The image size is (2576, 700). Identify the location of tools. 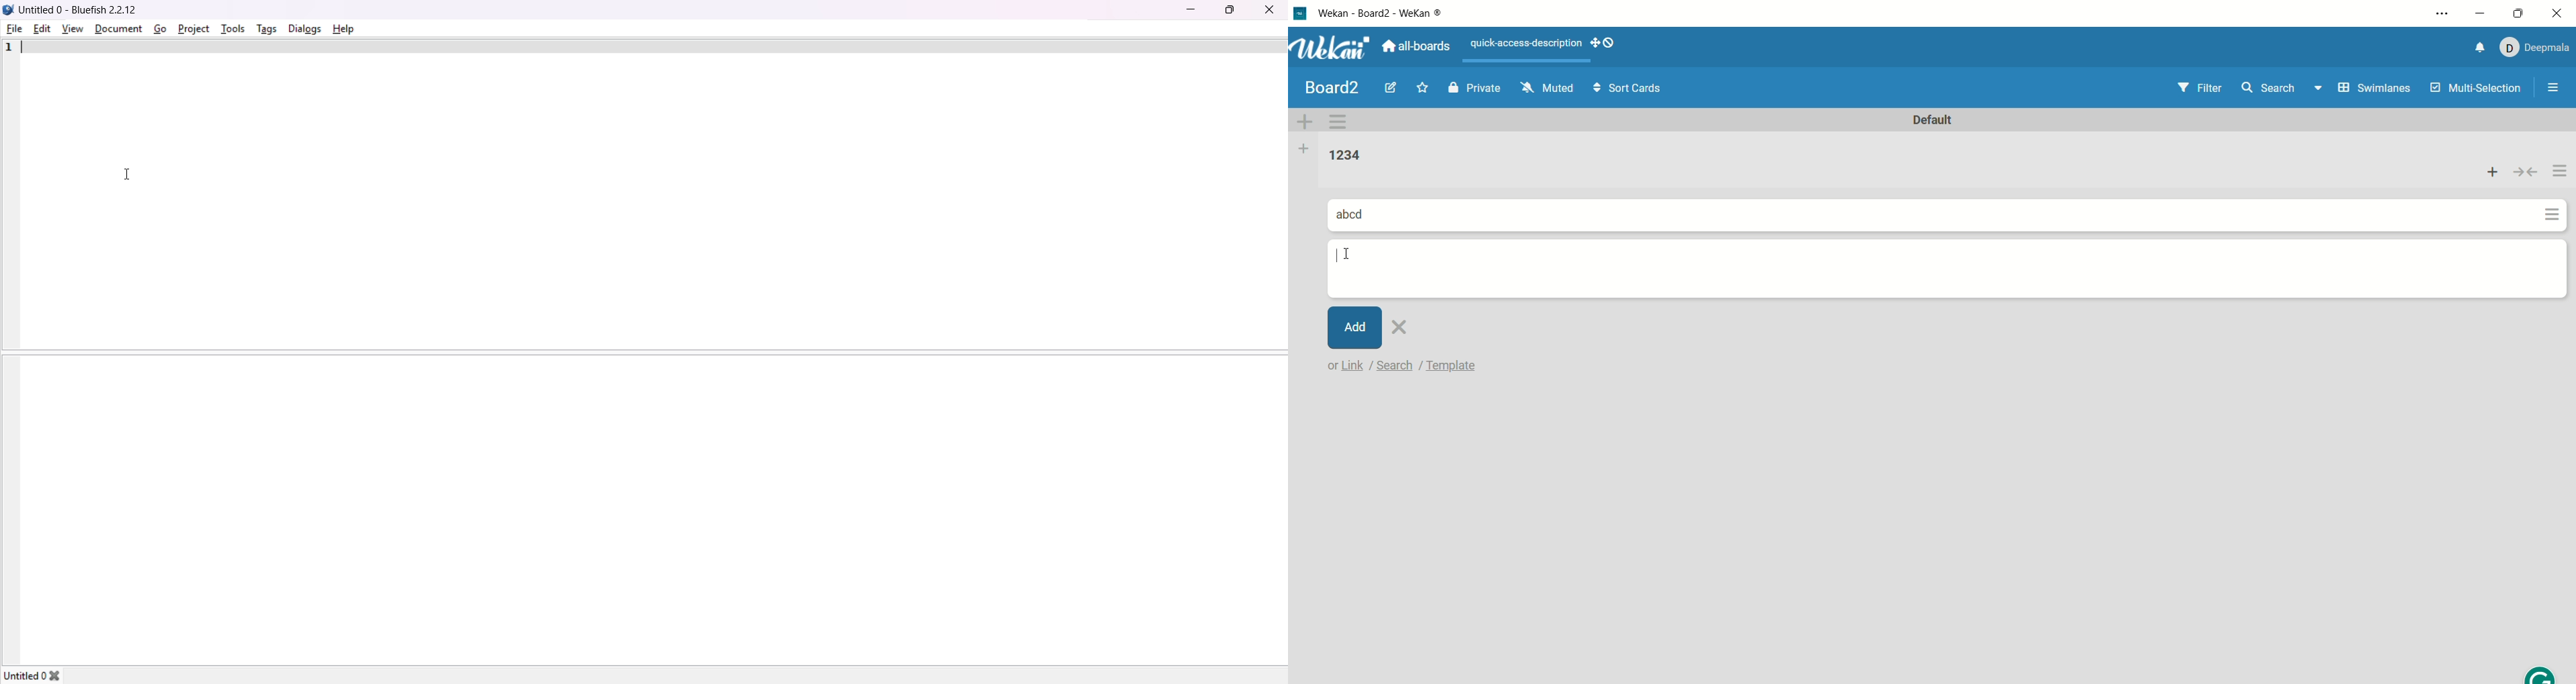
(233, 27).